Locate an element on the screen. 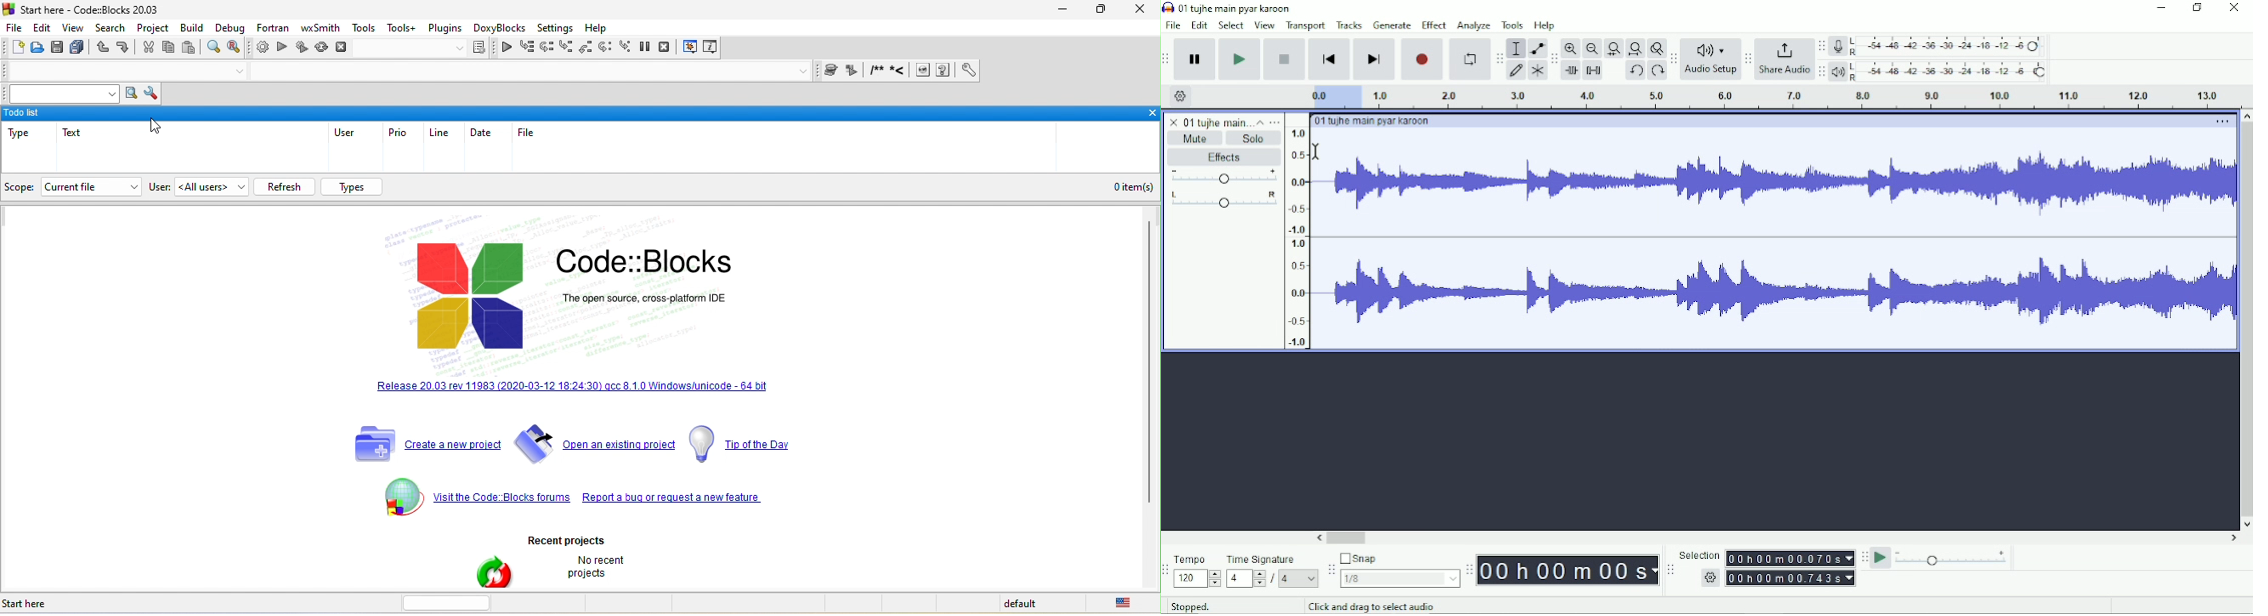 This screenshot has width=2268, height=616. Audacity tools toolbar is located at coordinates (1499, 55).